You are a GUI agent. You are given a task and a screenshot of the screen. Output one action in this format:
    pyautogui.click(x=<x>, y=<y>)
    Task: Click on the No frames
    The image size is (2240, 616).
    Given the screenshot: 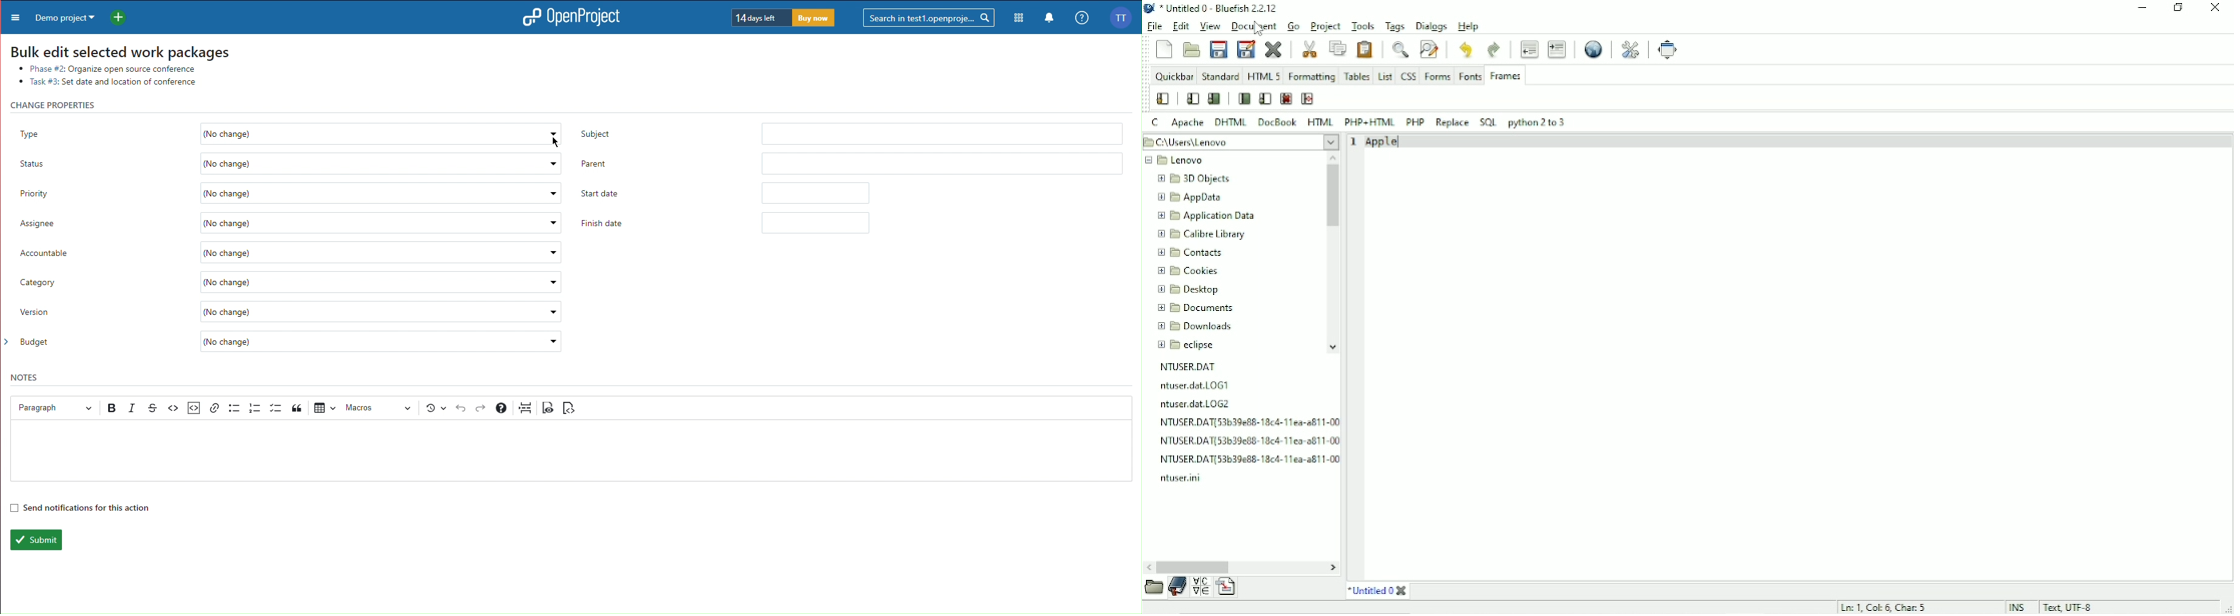 What is the action you would take?
    pyautogui.click(x=1285, y=99)
    